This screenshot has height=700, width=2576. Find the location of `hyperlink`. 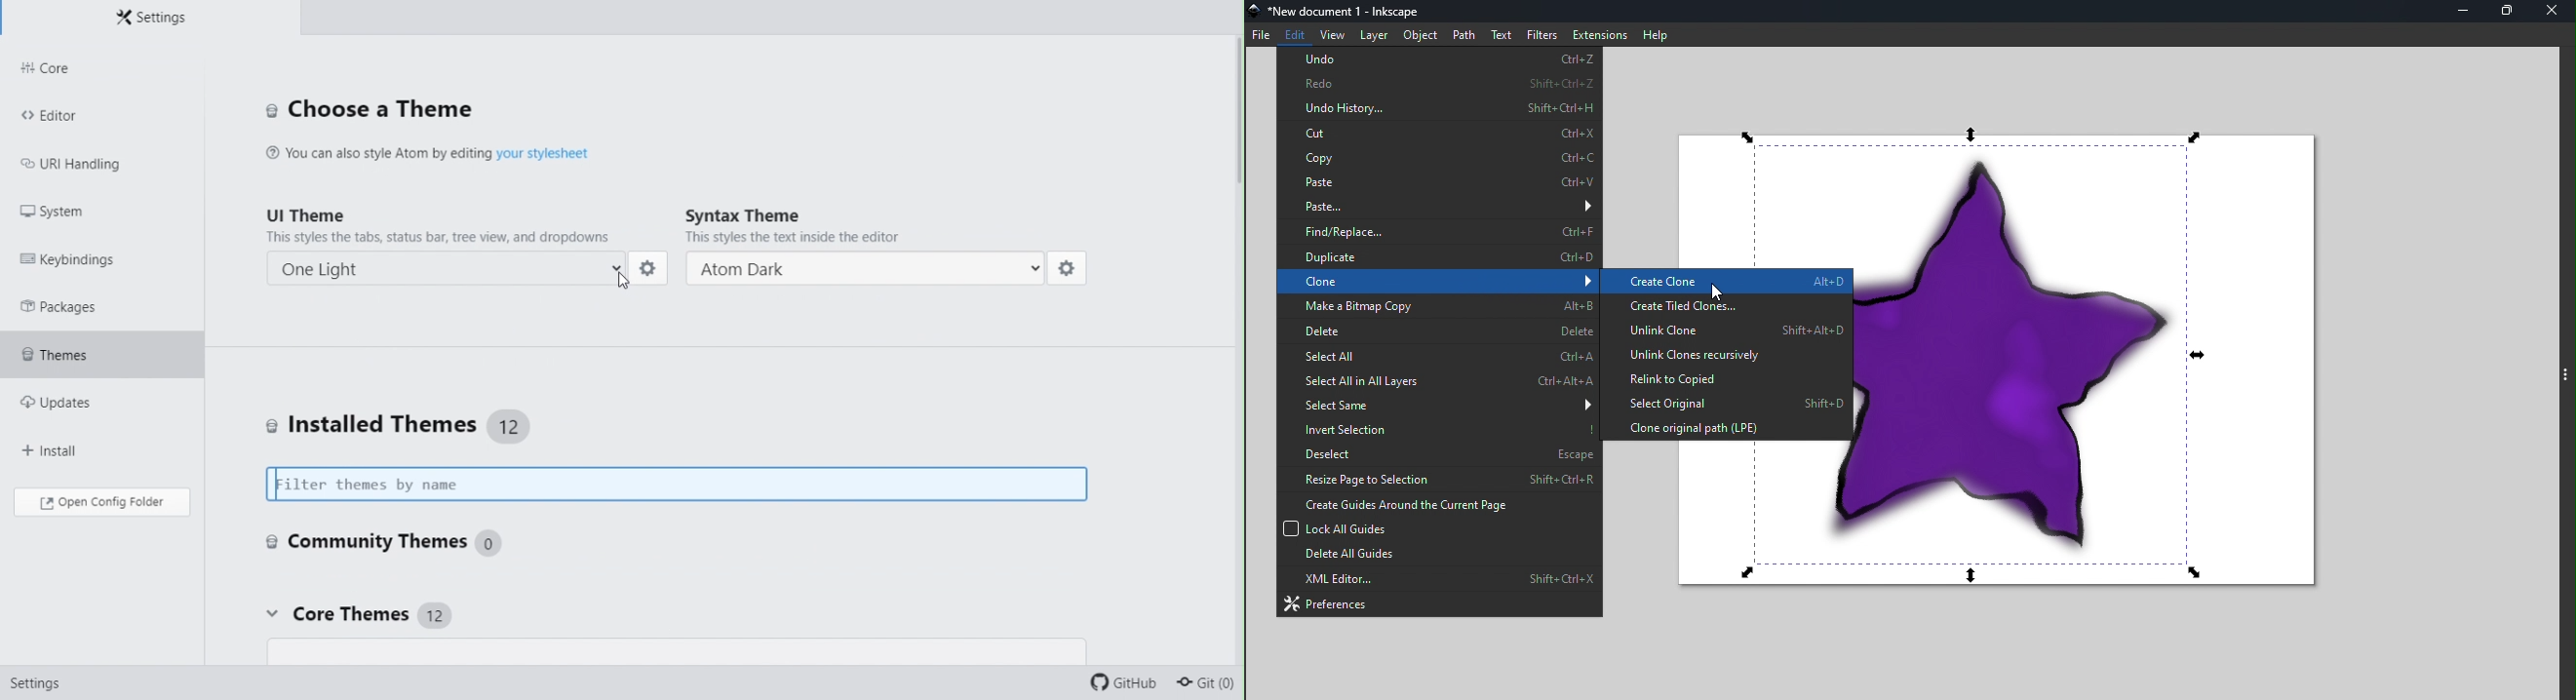

hyperlink is located at coordinates (546, 153).